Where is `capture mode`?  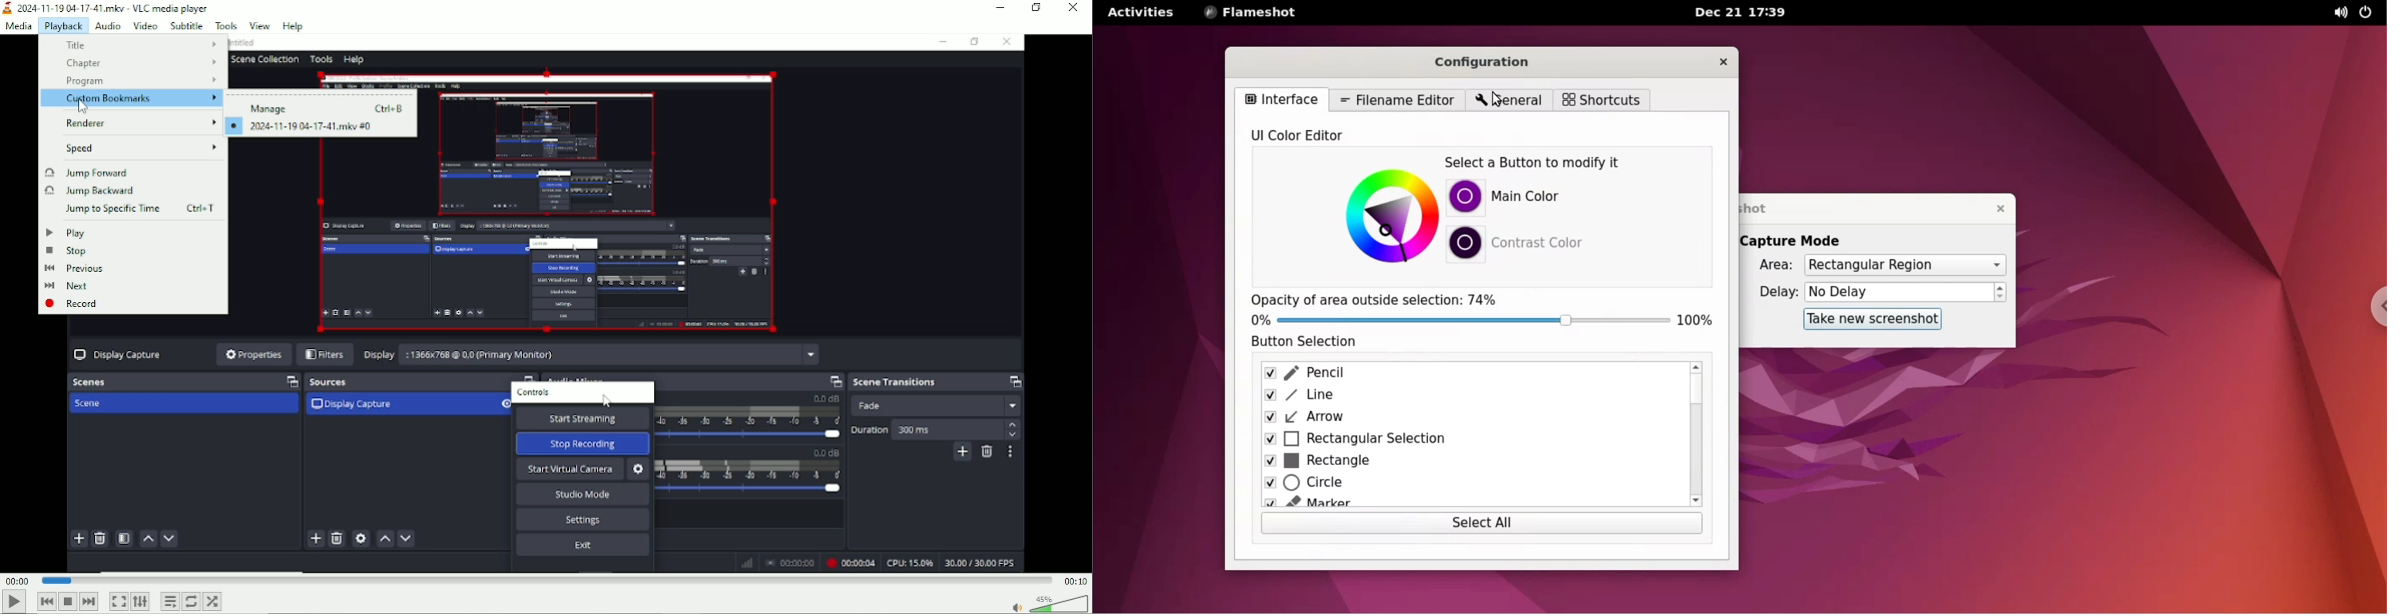
capture mode is located at coordinates (1802, 240).